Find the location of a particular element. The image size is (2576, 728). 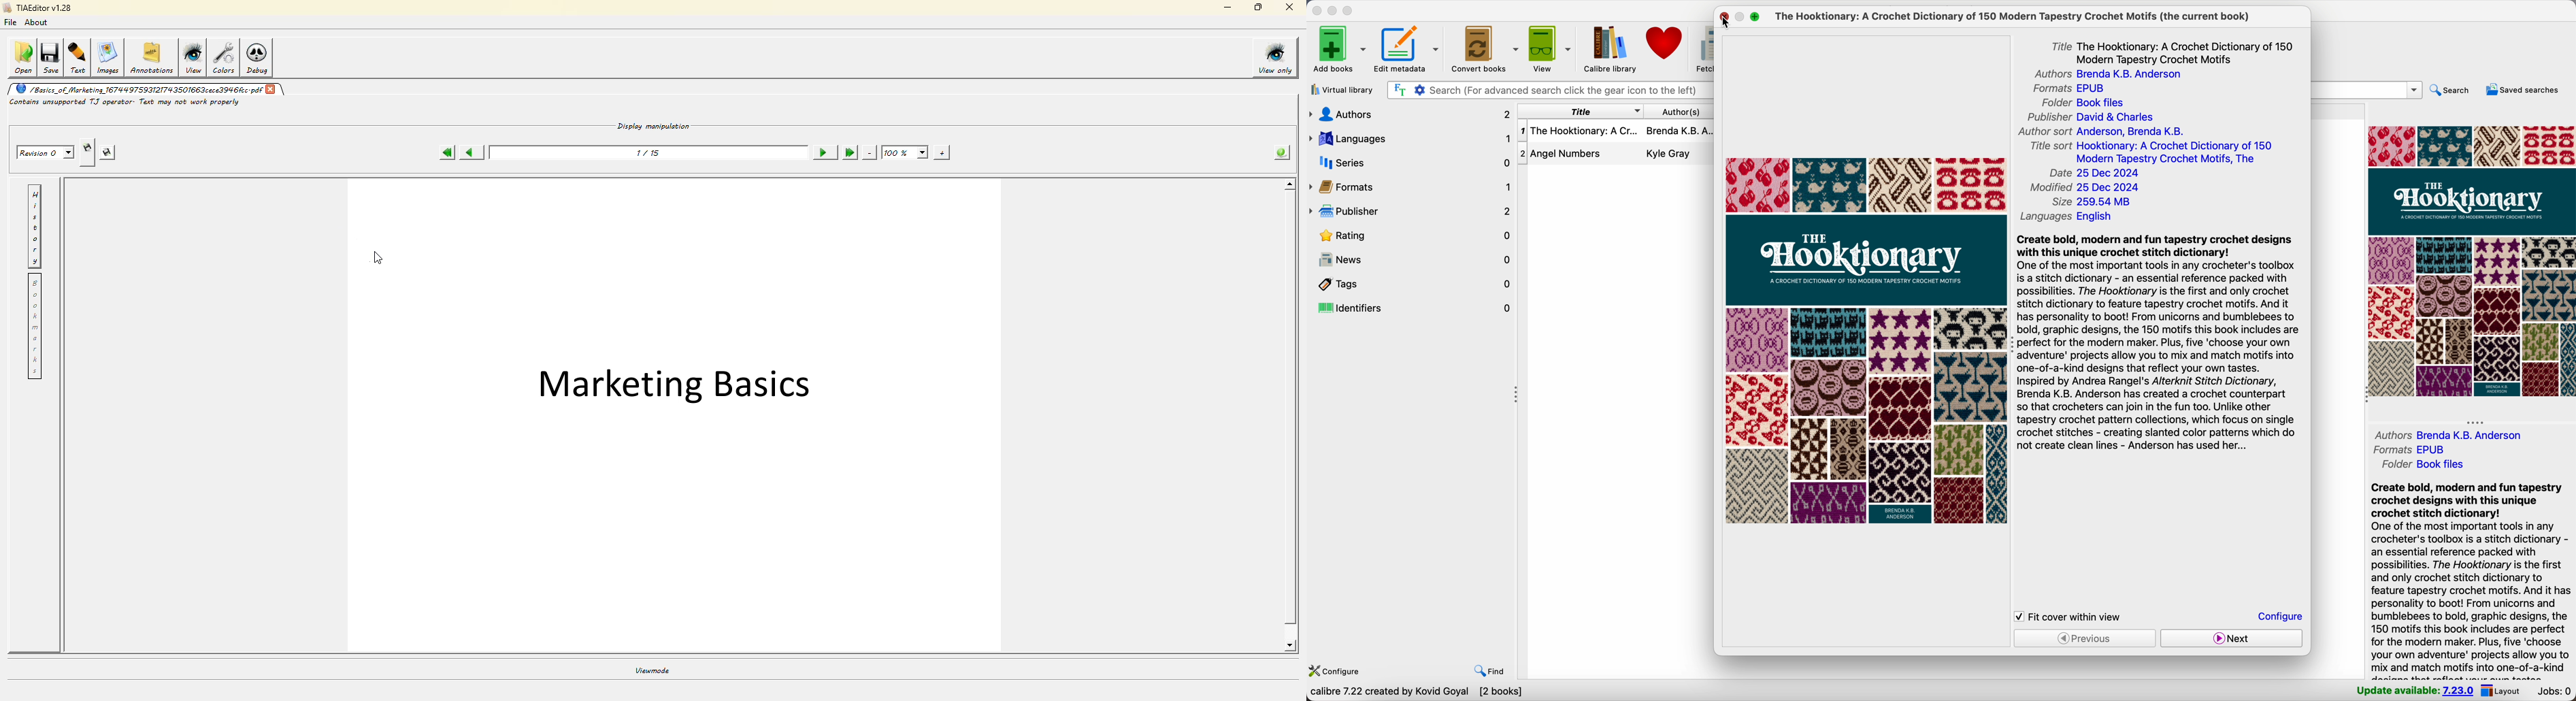

zoom in is located at coordinates (943, 152).